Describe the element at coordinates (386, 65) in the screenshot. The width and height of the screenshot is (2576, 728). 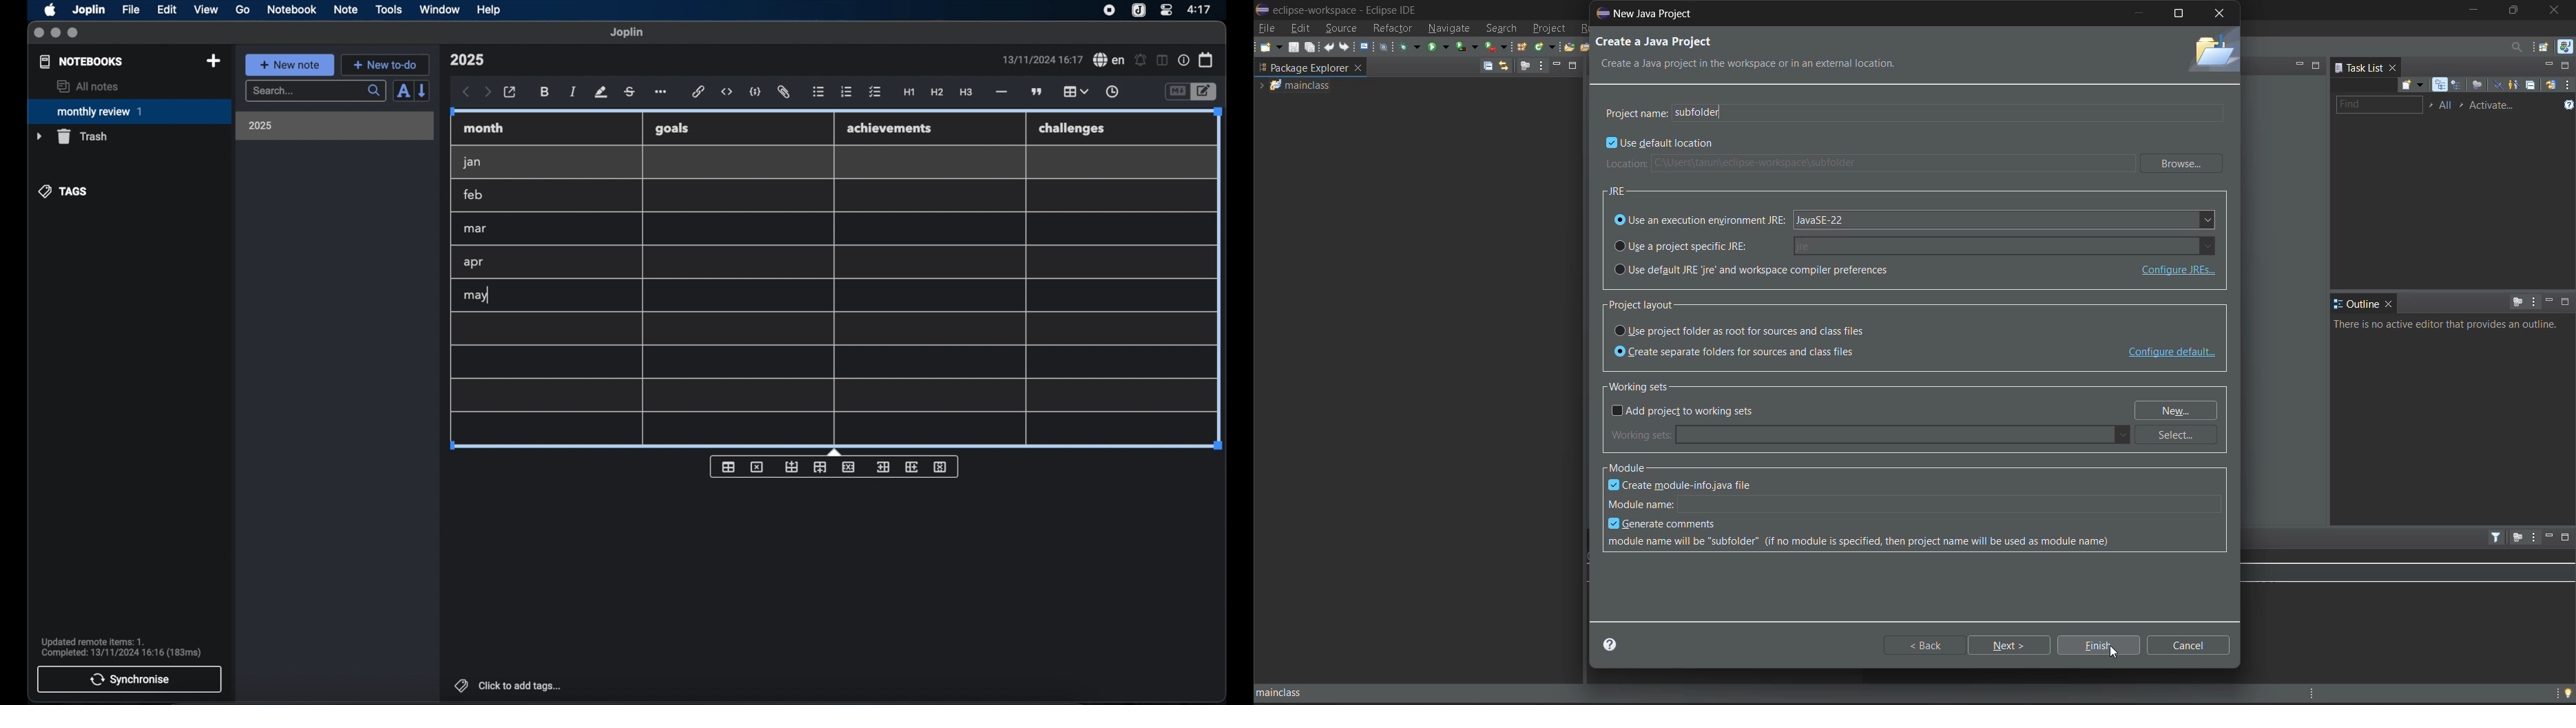
I see `new to-do` at that location.